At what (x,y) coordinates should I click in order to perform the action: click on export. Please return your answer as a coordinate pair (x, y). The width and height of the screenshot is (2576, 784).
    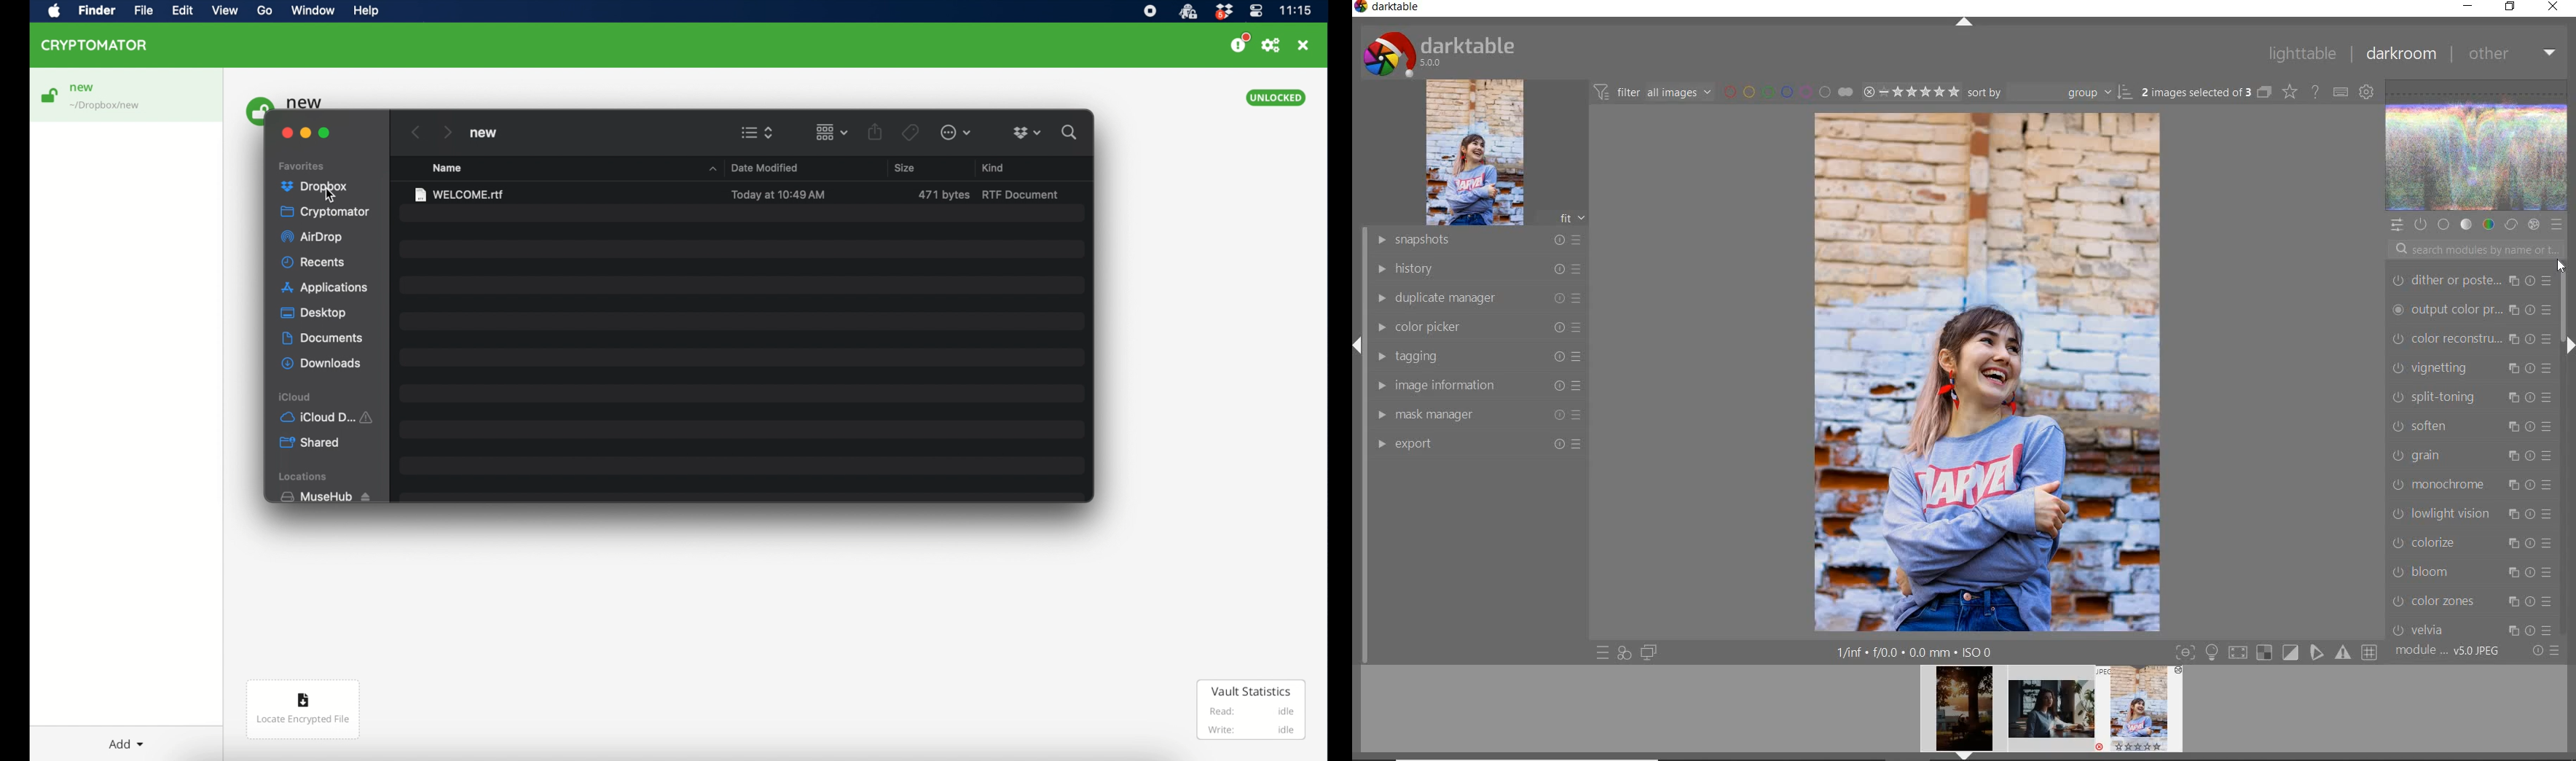
    Looking at the image, I should click on (1477, 443).